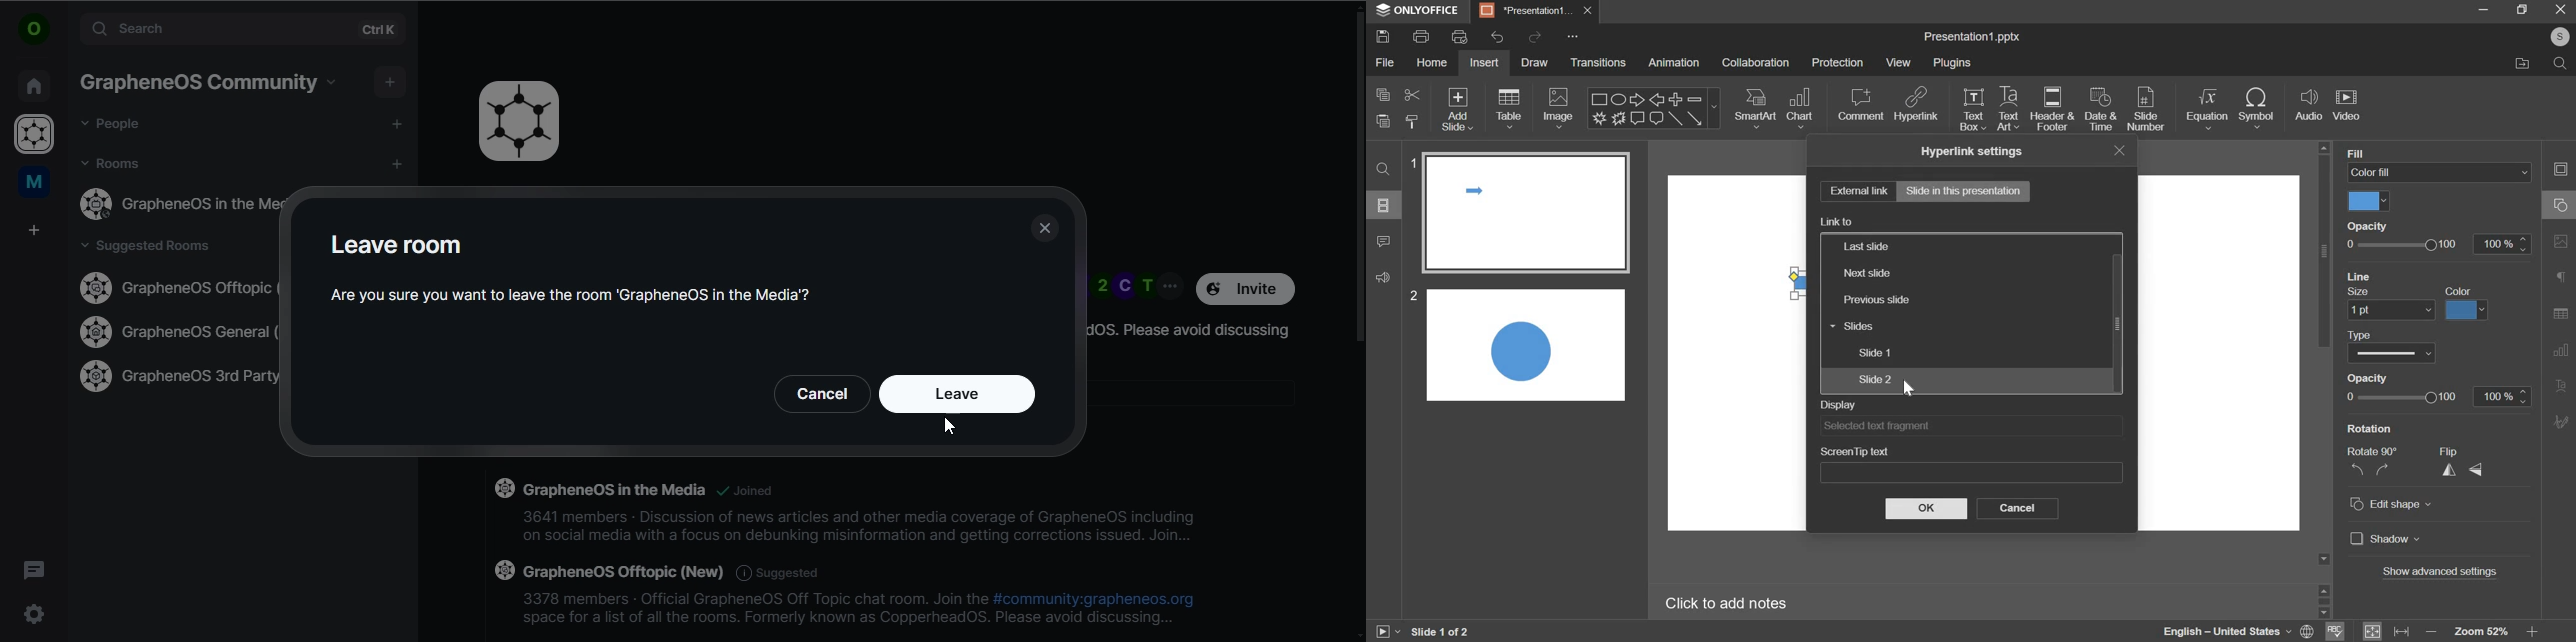 Image resolution: width=2576 pixels, height=644 pixels. What do you see at coordinates (2238, 632) in the screenshot?
I see `selected language` at bounding box center [2238, 632].